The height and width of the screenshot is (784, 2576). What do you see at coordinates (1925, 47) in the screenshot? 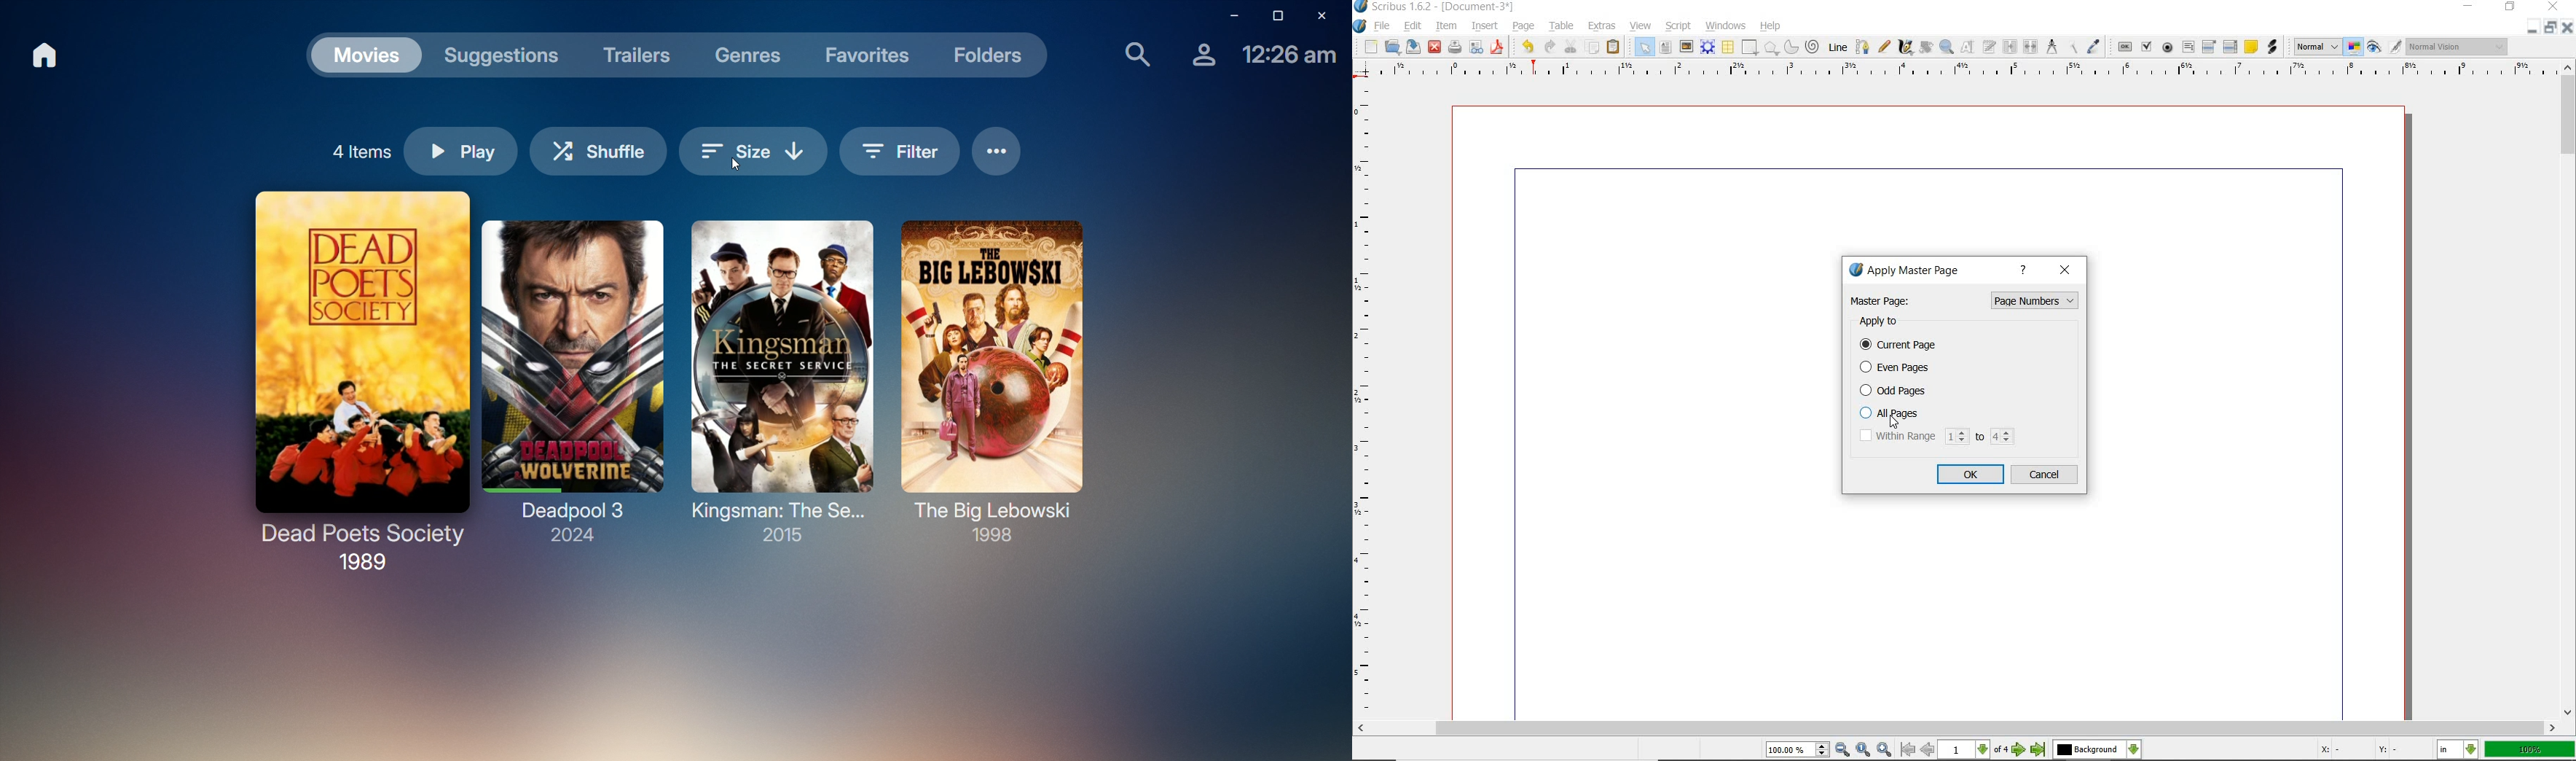
I see `rotate item` at bounding box center [1925, 47].